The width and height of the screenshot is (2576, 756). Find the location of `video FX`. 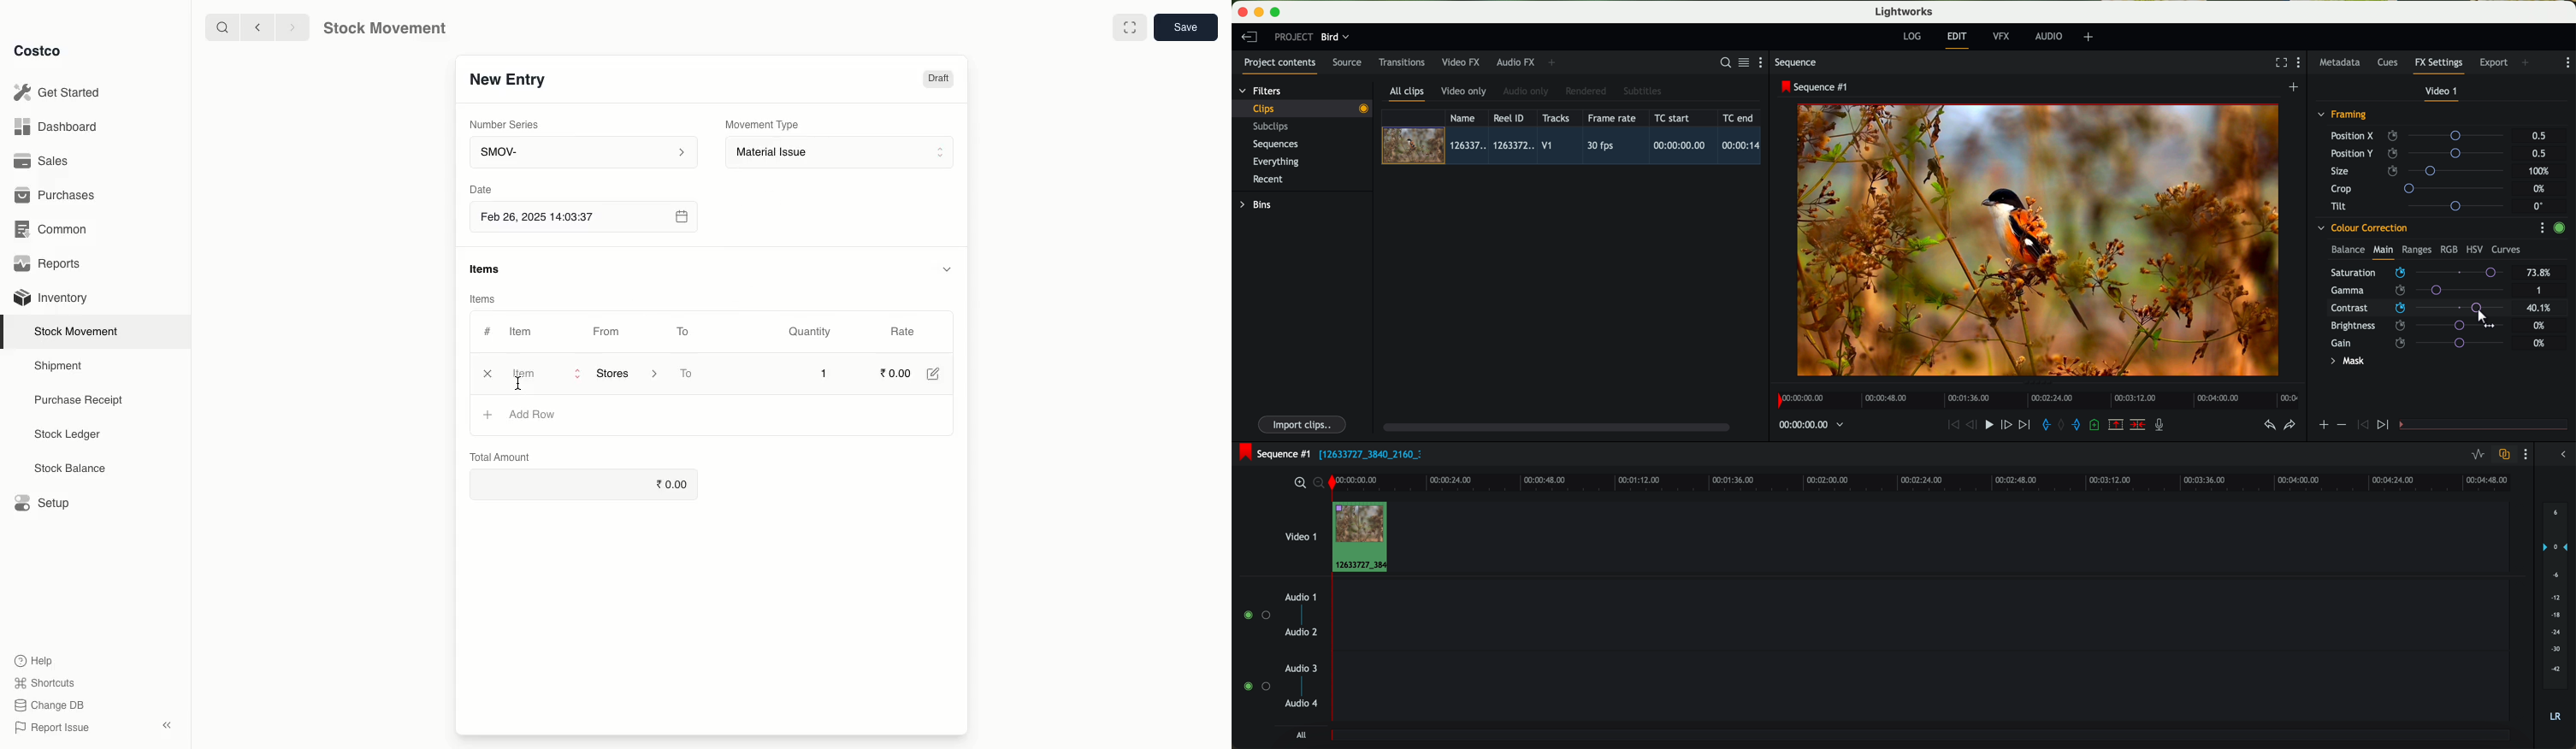

video FX is located at coordinates (1463, 62).